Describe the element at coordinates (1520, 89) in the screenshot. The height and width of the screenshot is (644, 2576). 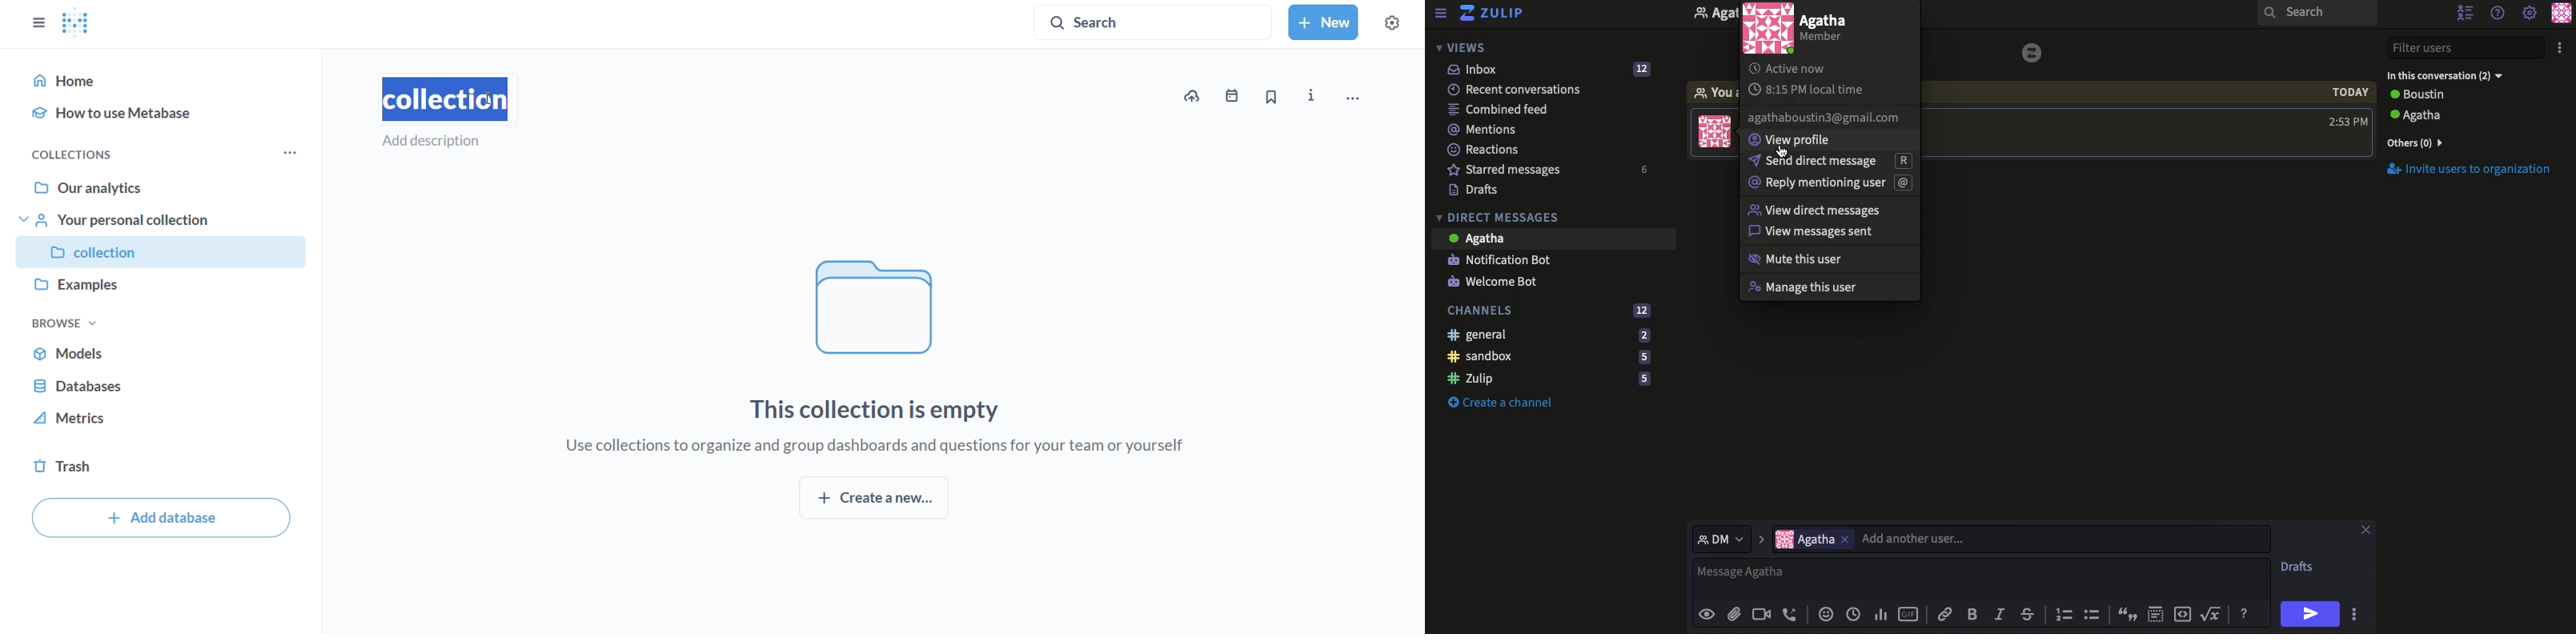
I see `Recent conversations` at that location.